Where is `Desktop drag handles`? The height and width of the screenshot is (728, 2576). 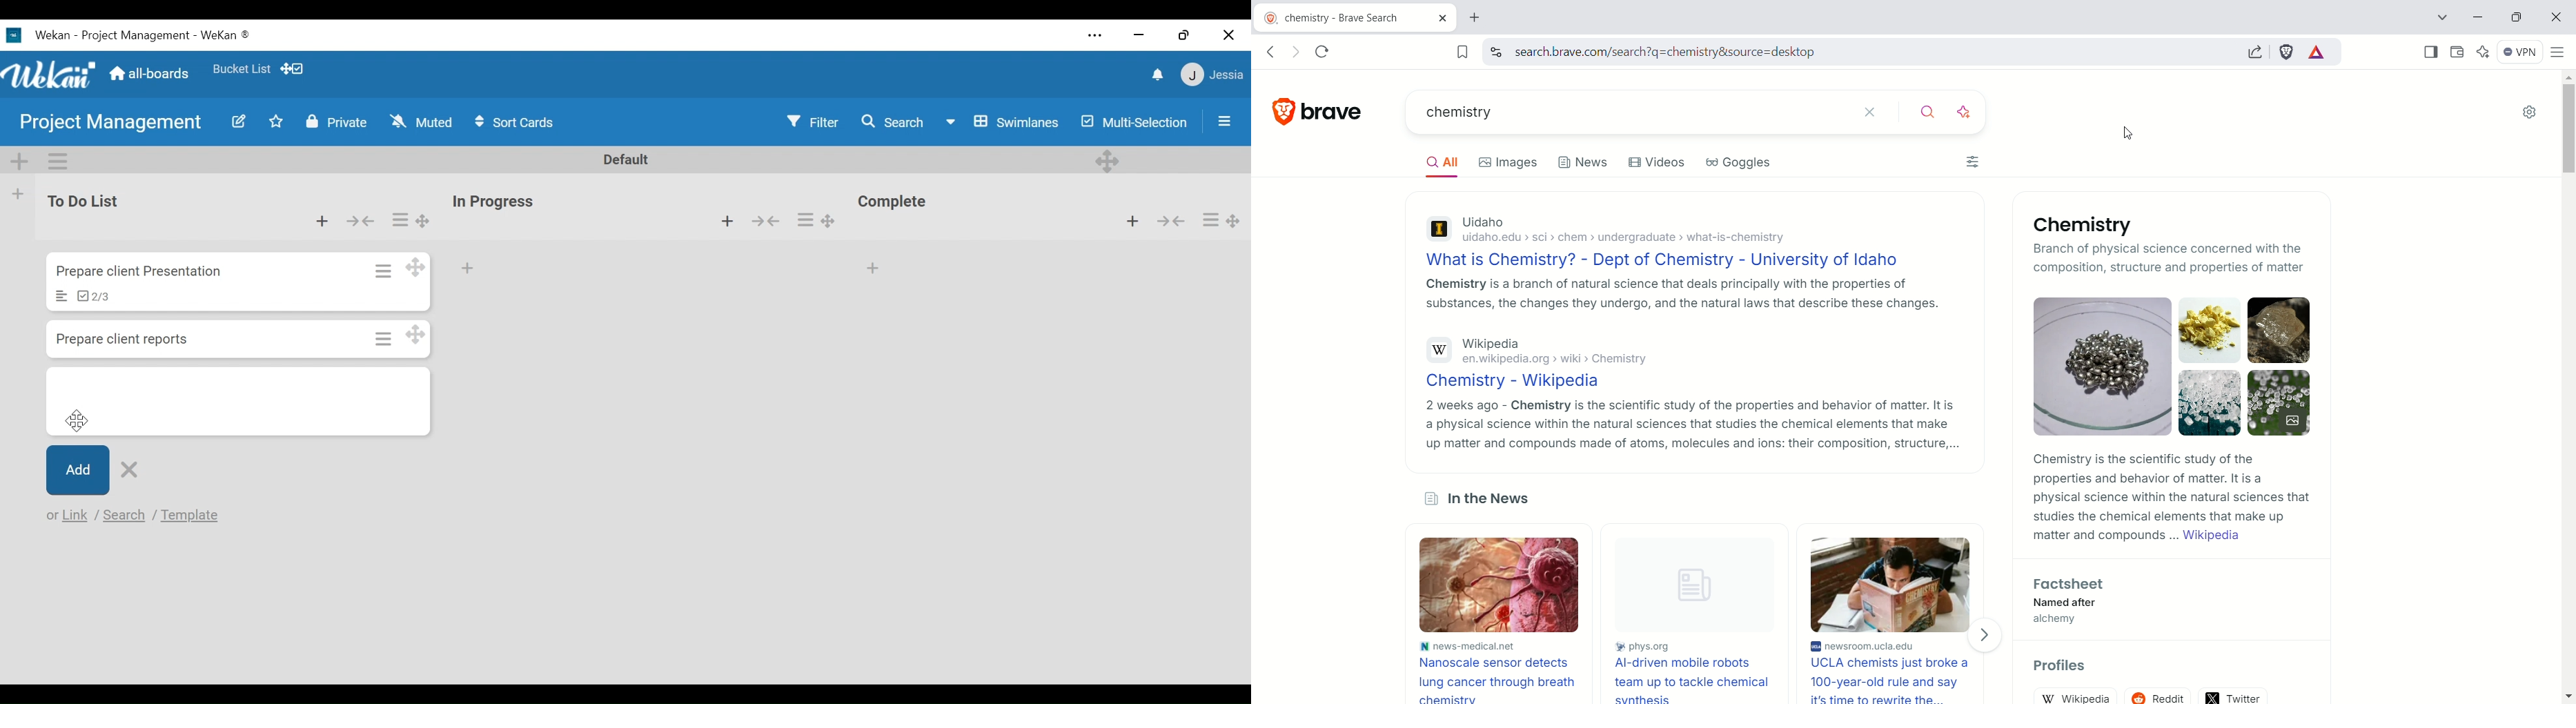 Desktop drag handles is located at coordinates (417, 336).